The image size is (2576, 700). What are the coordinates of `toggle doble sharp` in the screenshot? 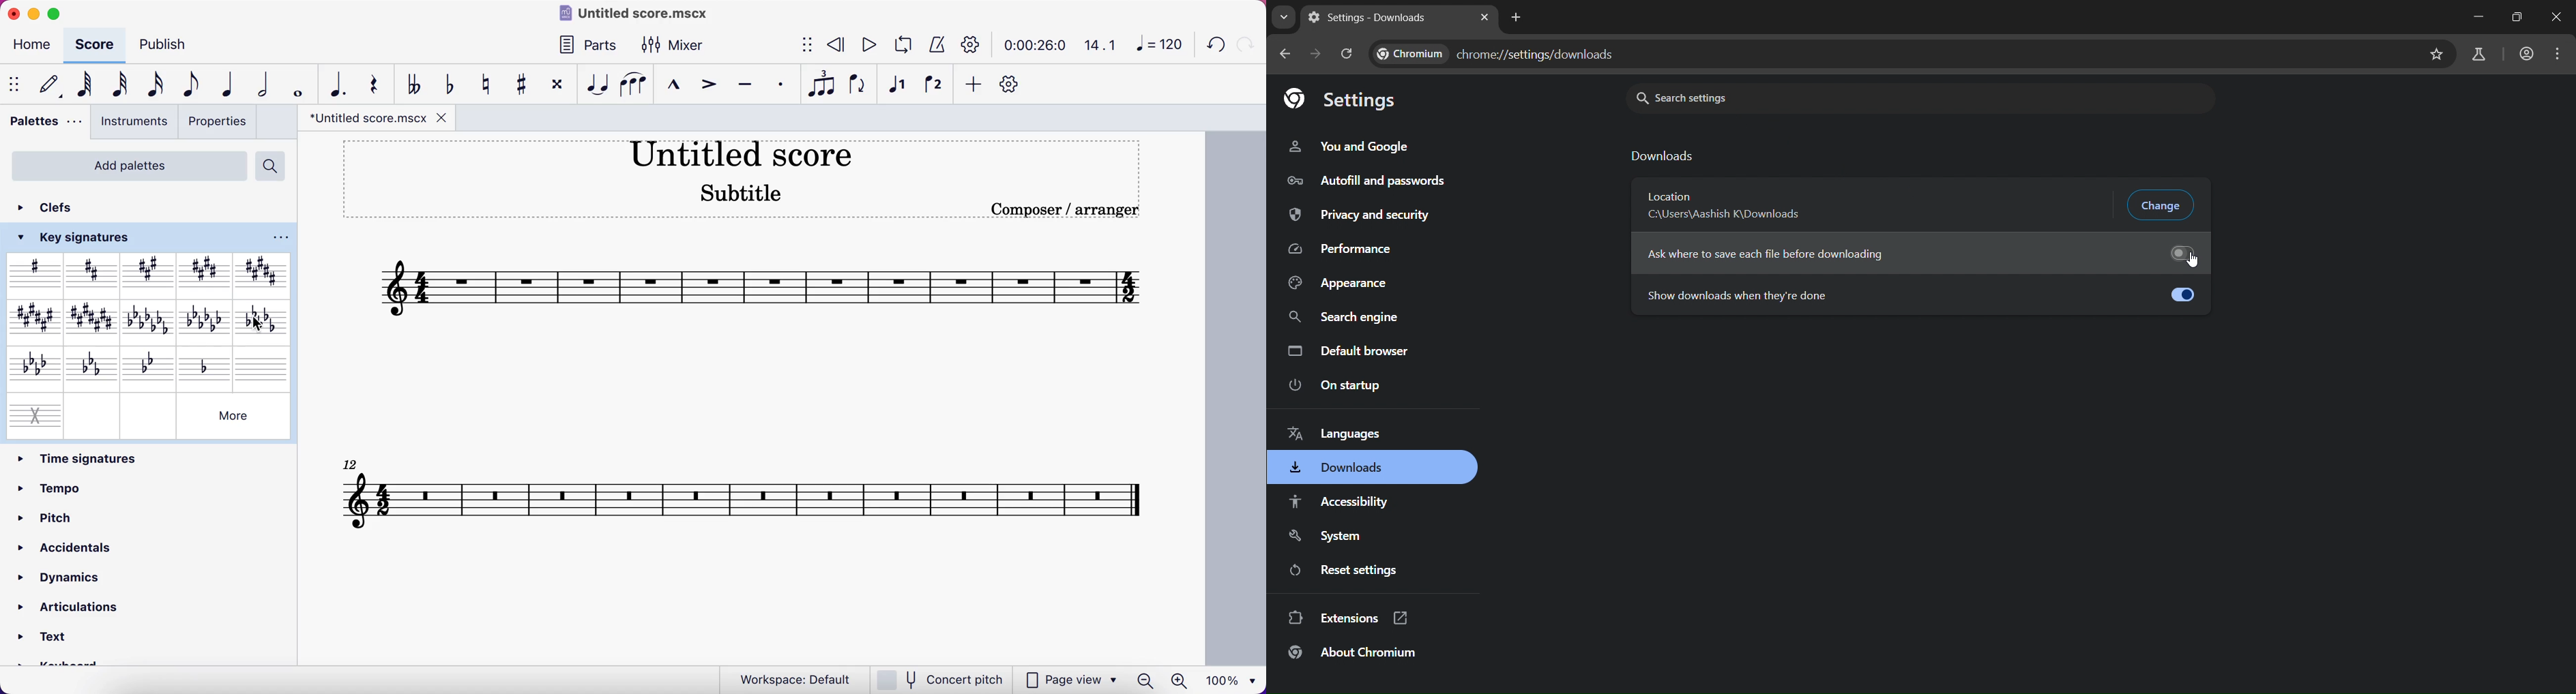 It's located at (557, 85).